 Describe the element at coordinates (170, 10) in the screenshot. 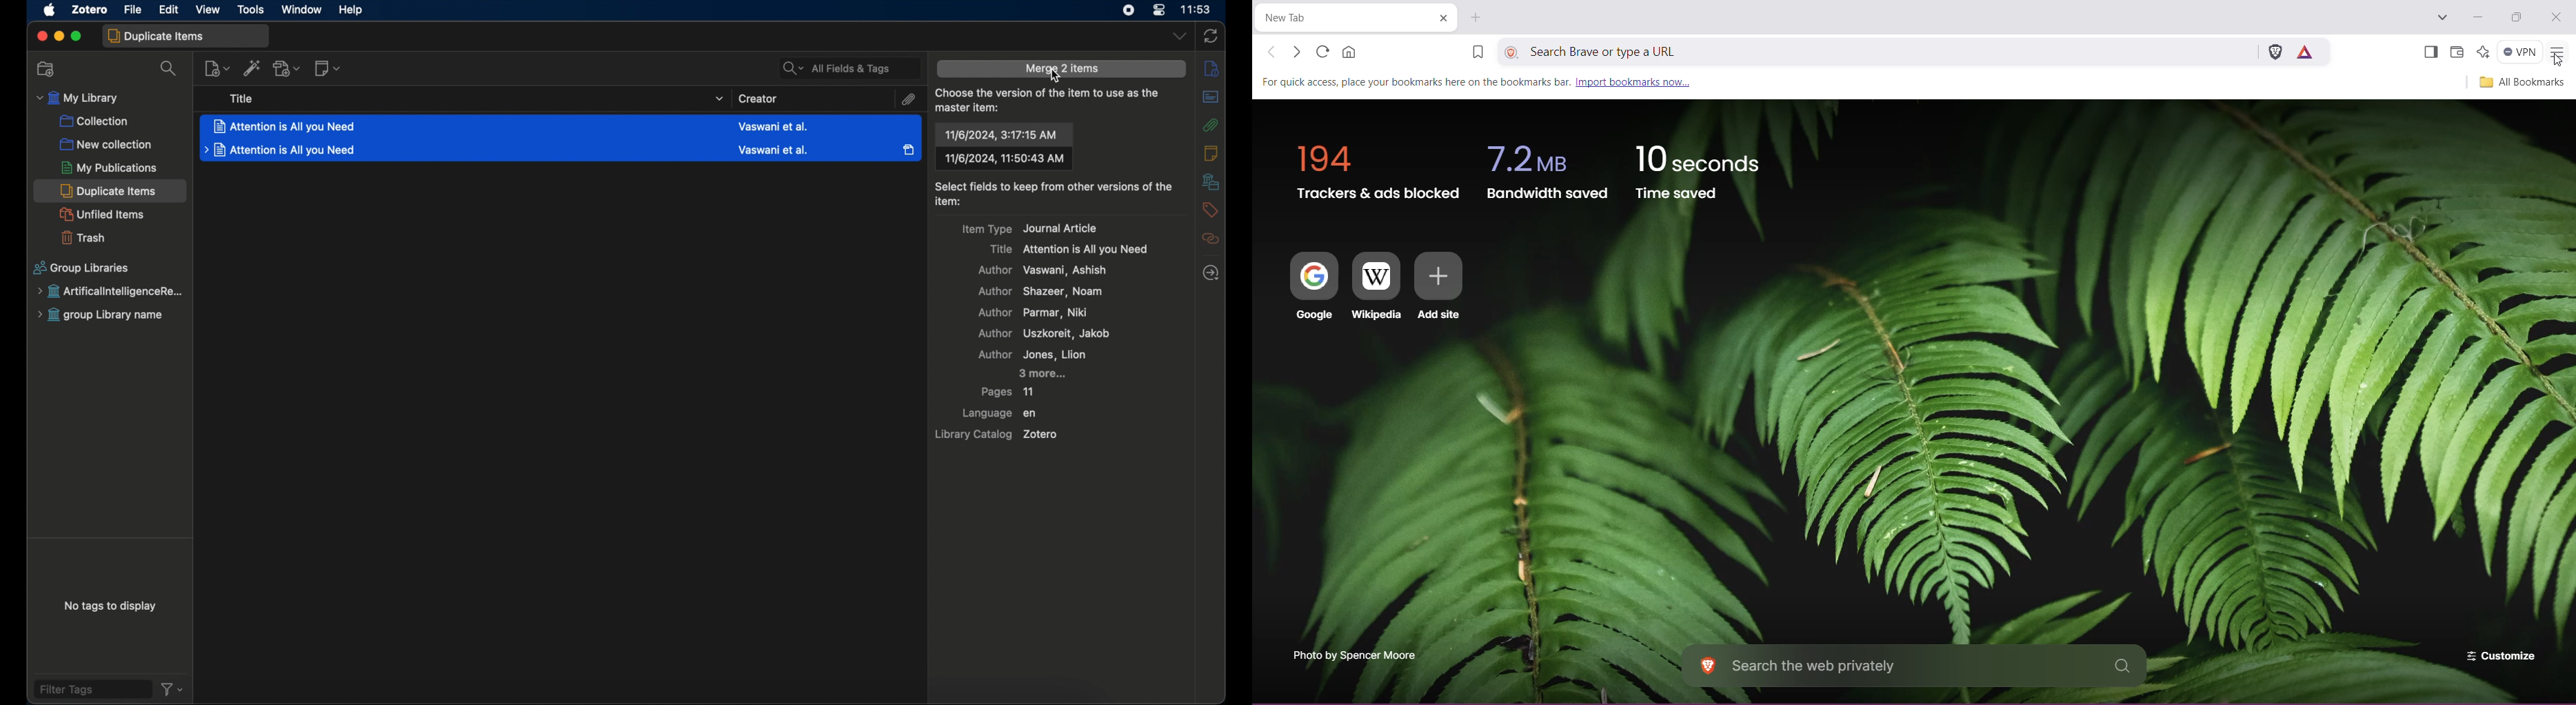

I see `edit` at that location.